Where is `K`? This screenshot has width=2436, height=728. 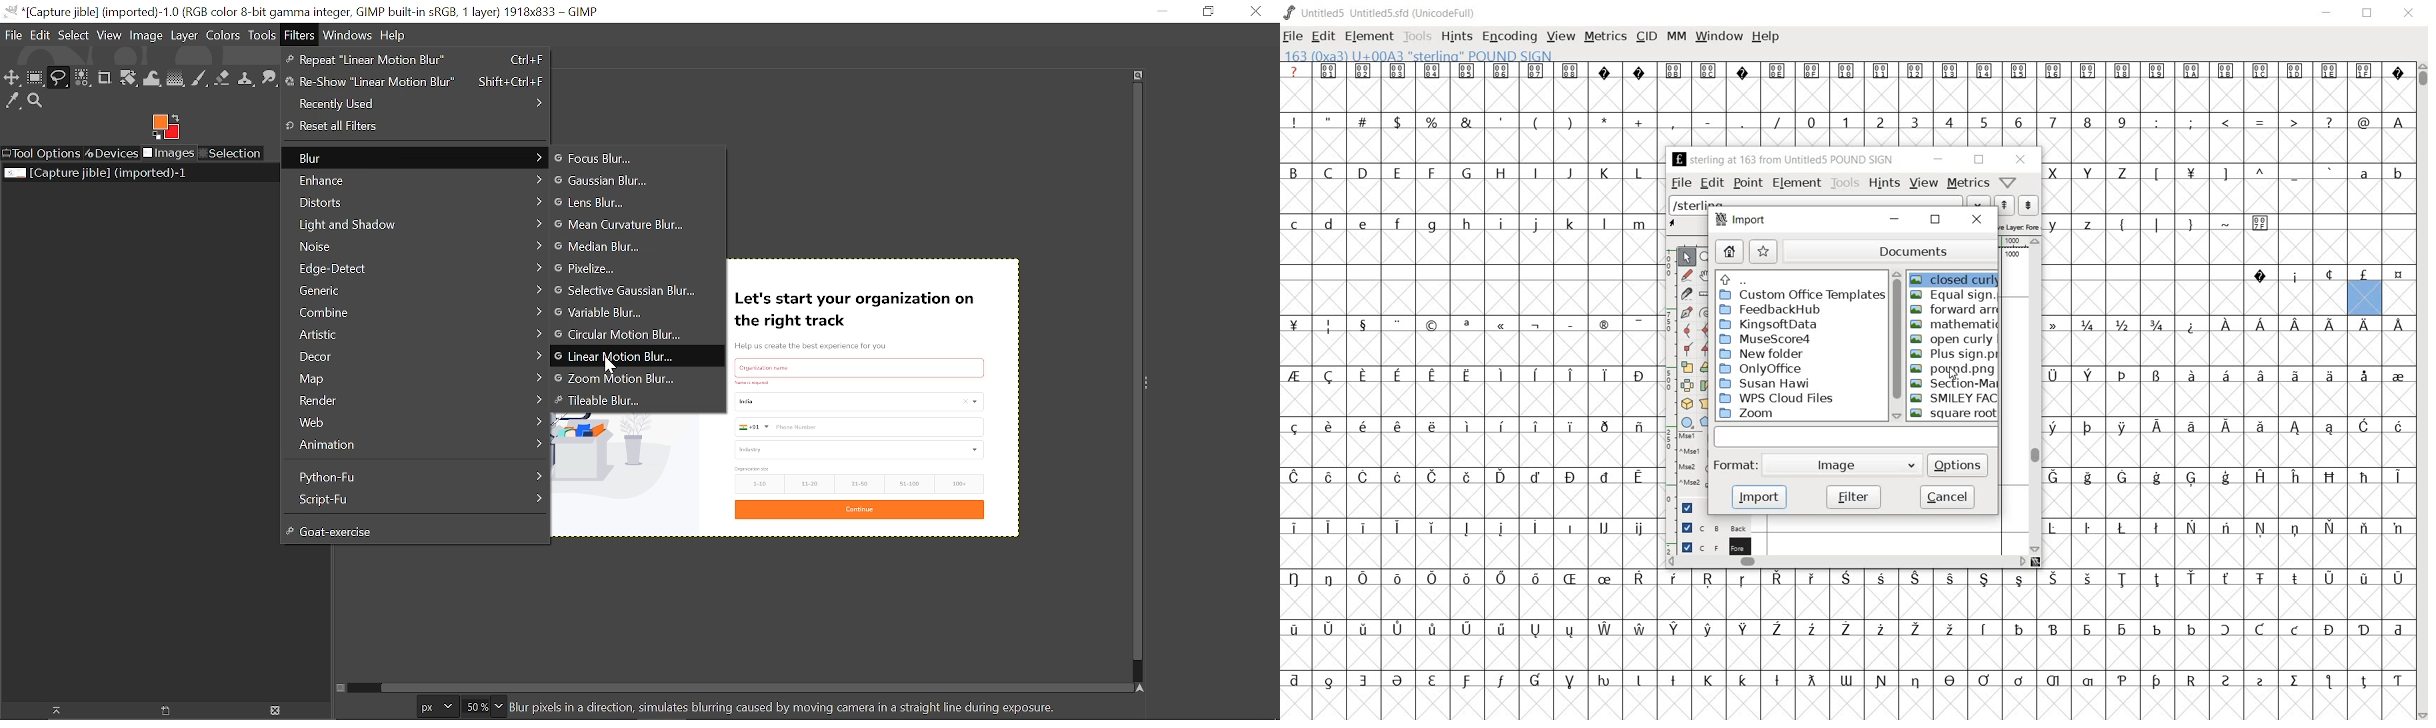 K is located at coordinates (1604, 173).